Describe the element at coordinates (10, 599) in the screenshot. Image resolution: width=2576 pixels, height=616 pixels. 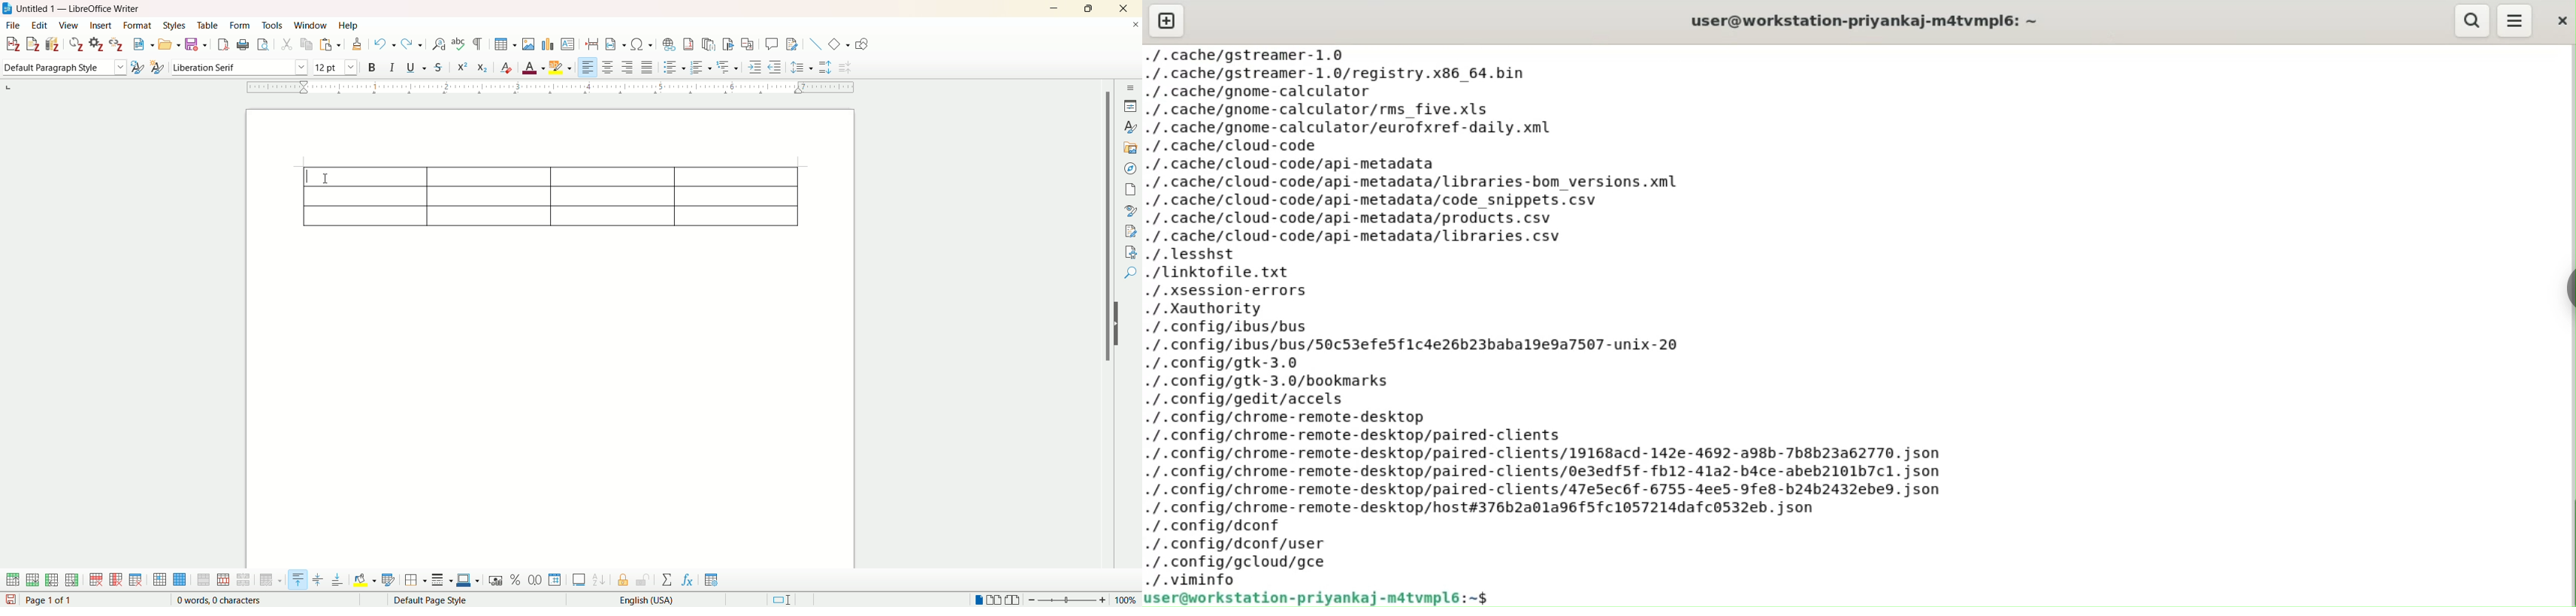
I see `save` at that location.